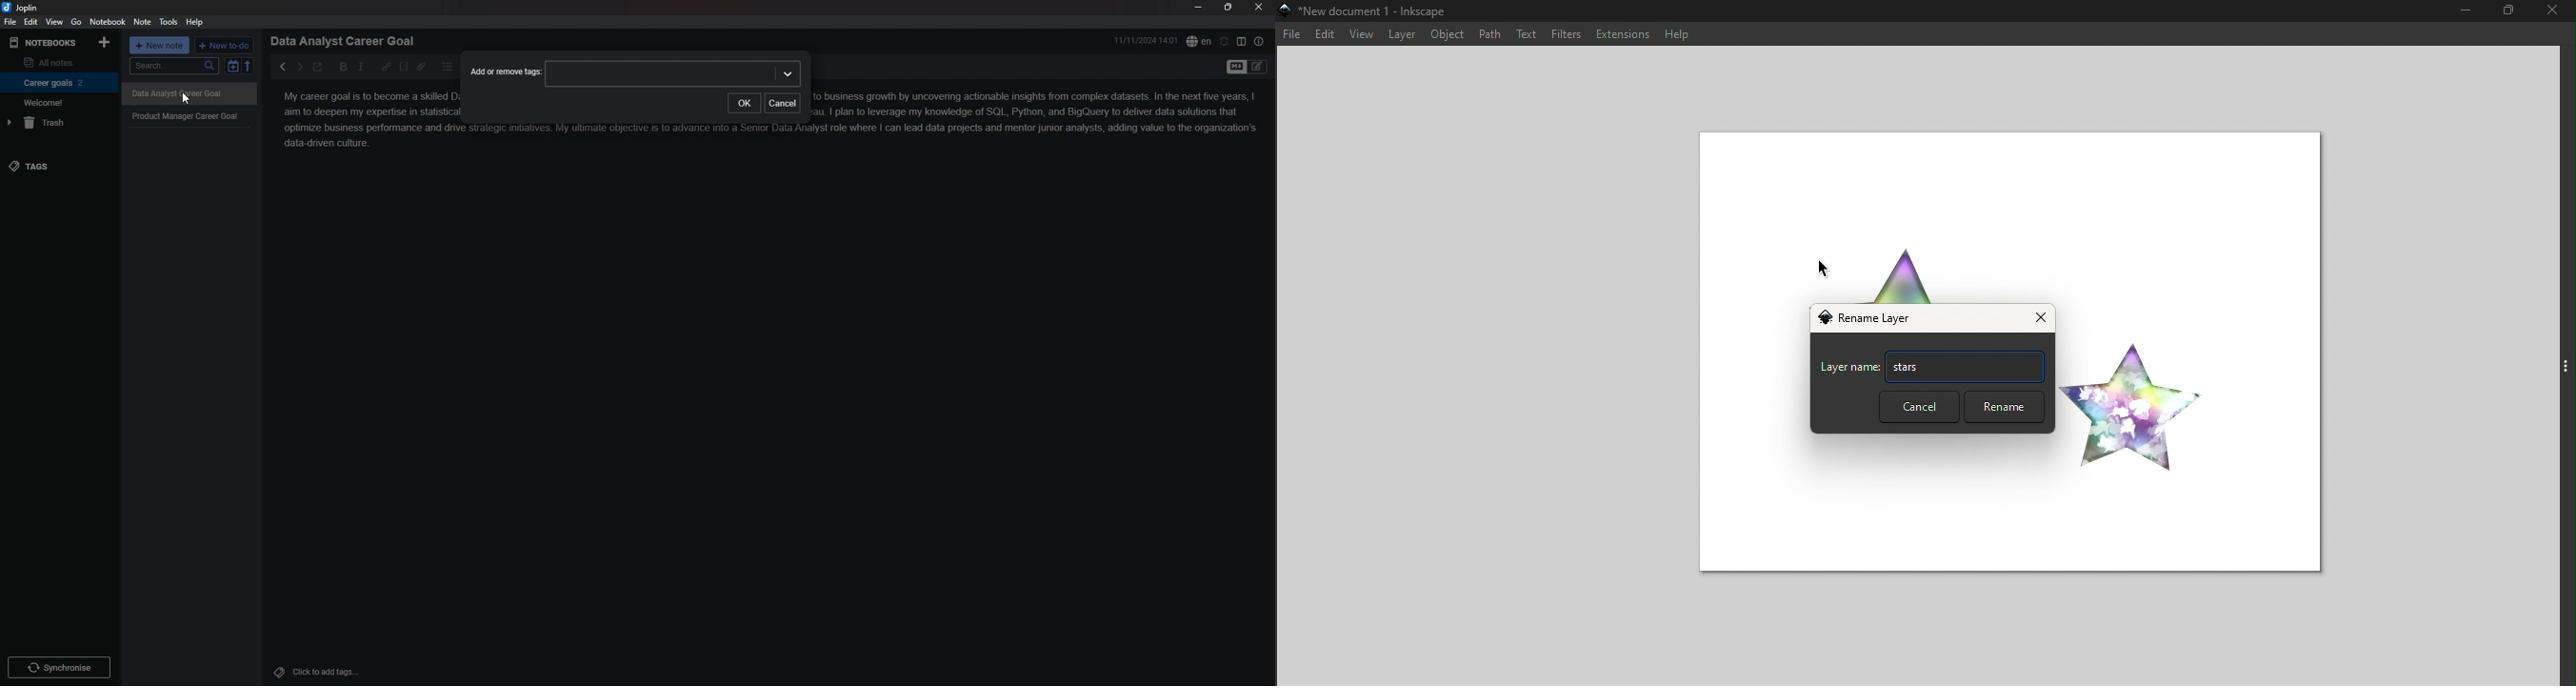 Image resolution: width=2576 pixels, height=700 pixels. What do you see at coordinates (144, 21) in the screenshot?
I see `note` at bounding box center [144, 21].